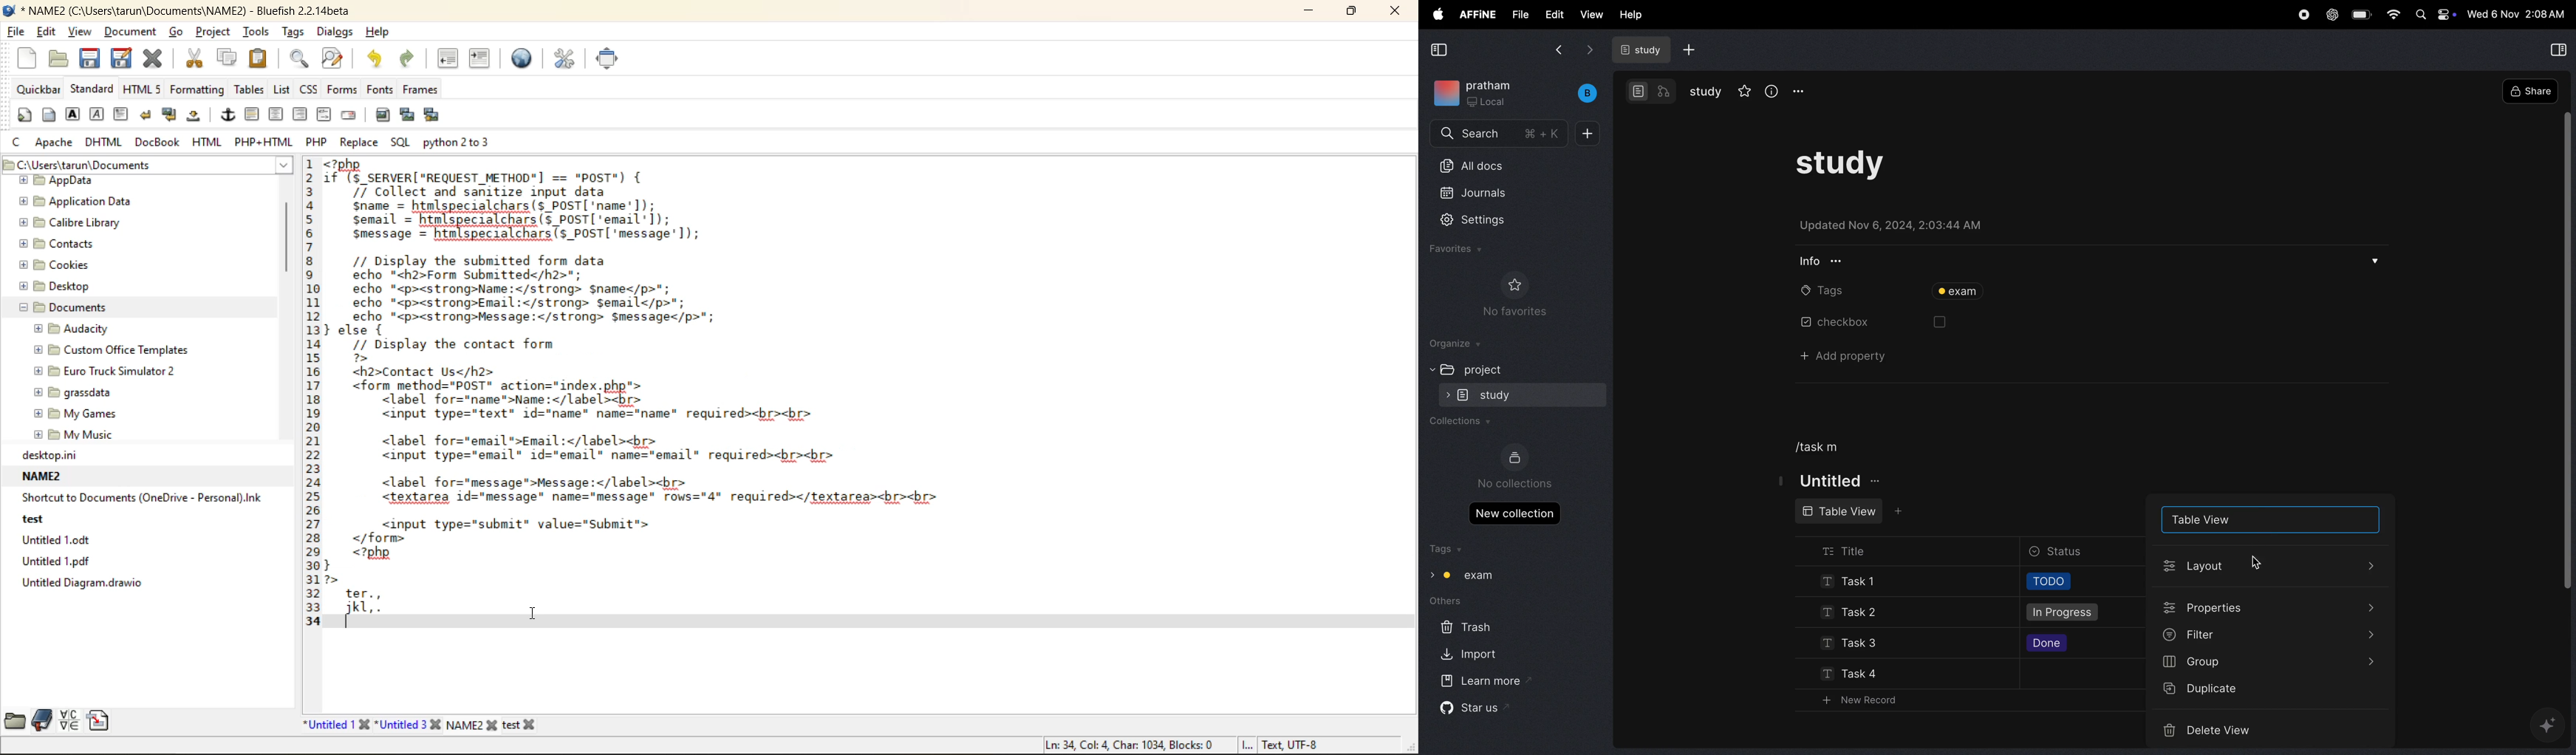  I want to click on others, so click(1477, 601).